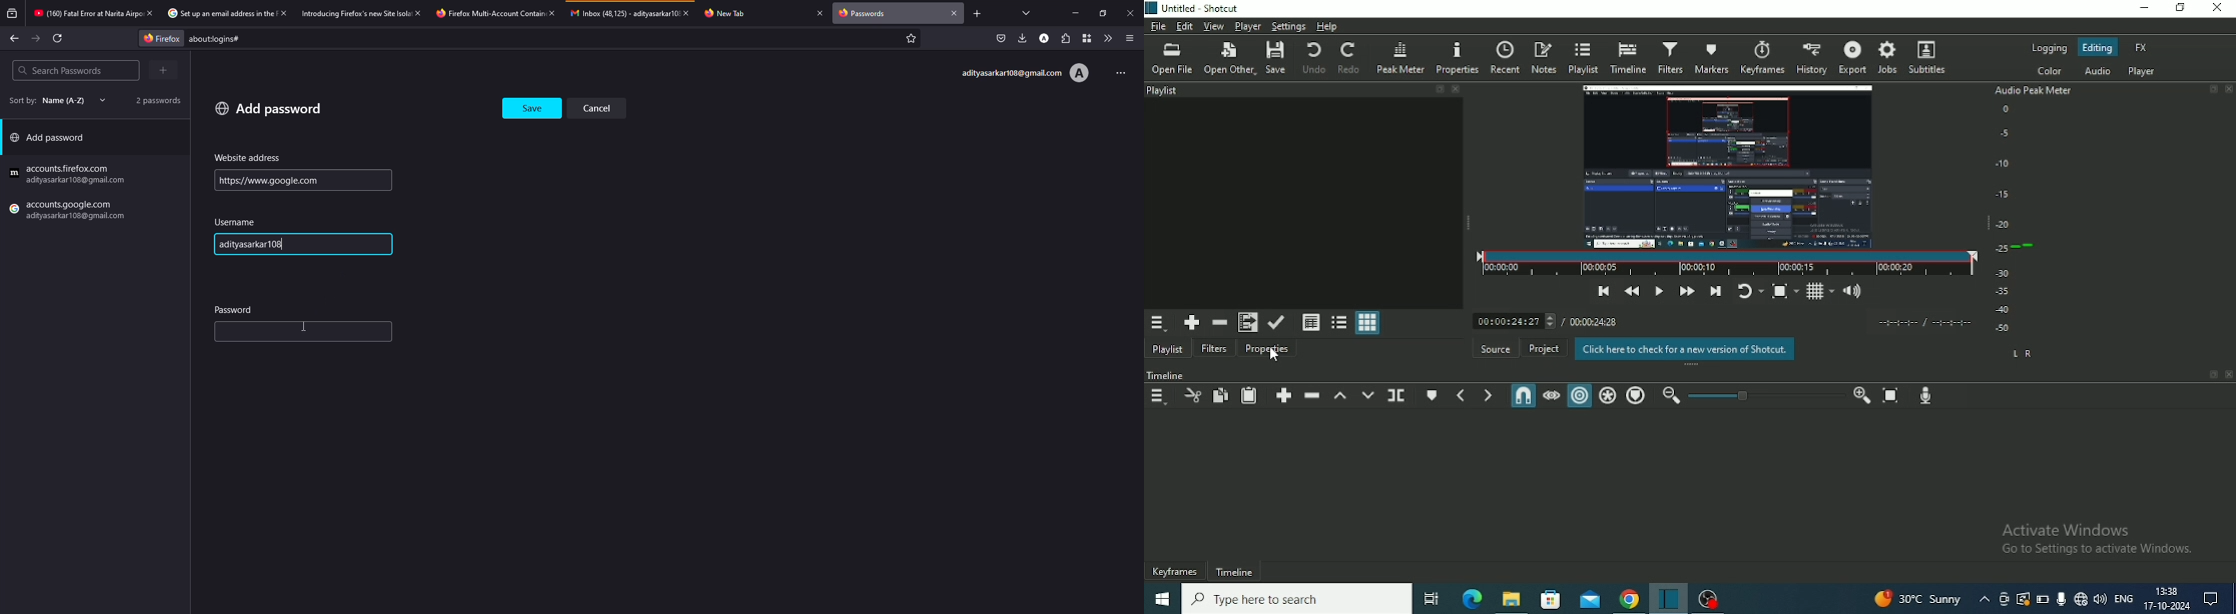 The height and width of the screenshot is (616, 2240). I want to click on userame, so click(238, 222).